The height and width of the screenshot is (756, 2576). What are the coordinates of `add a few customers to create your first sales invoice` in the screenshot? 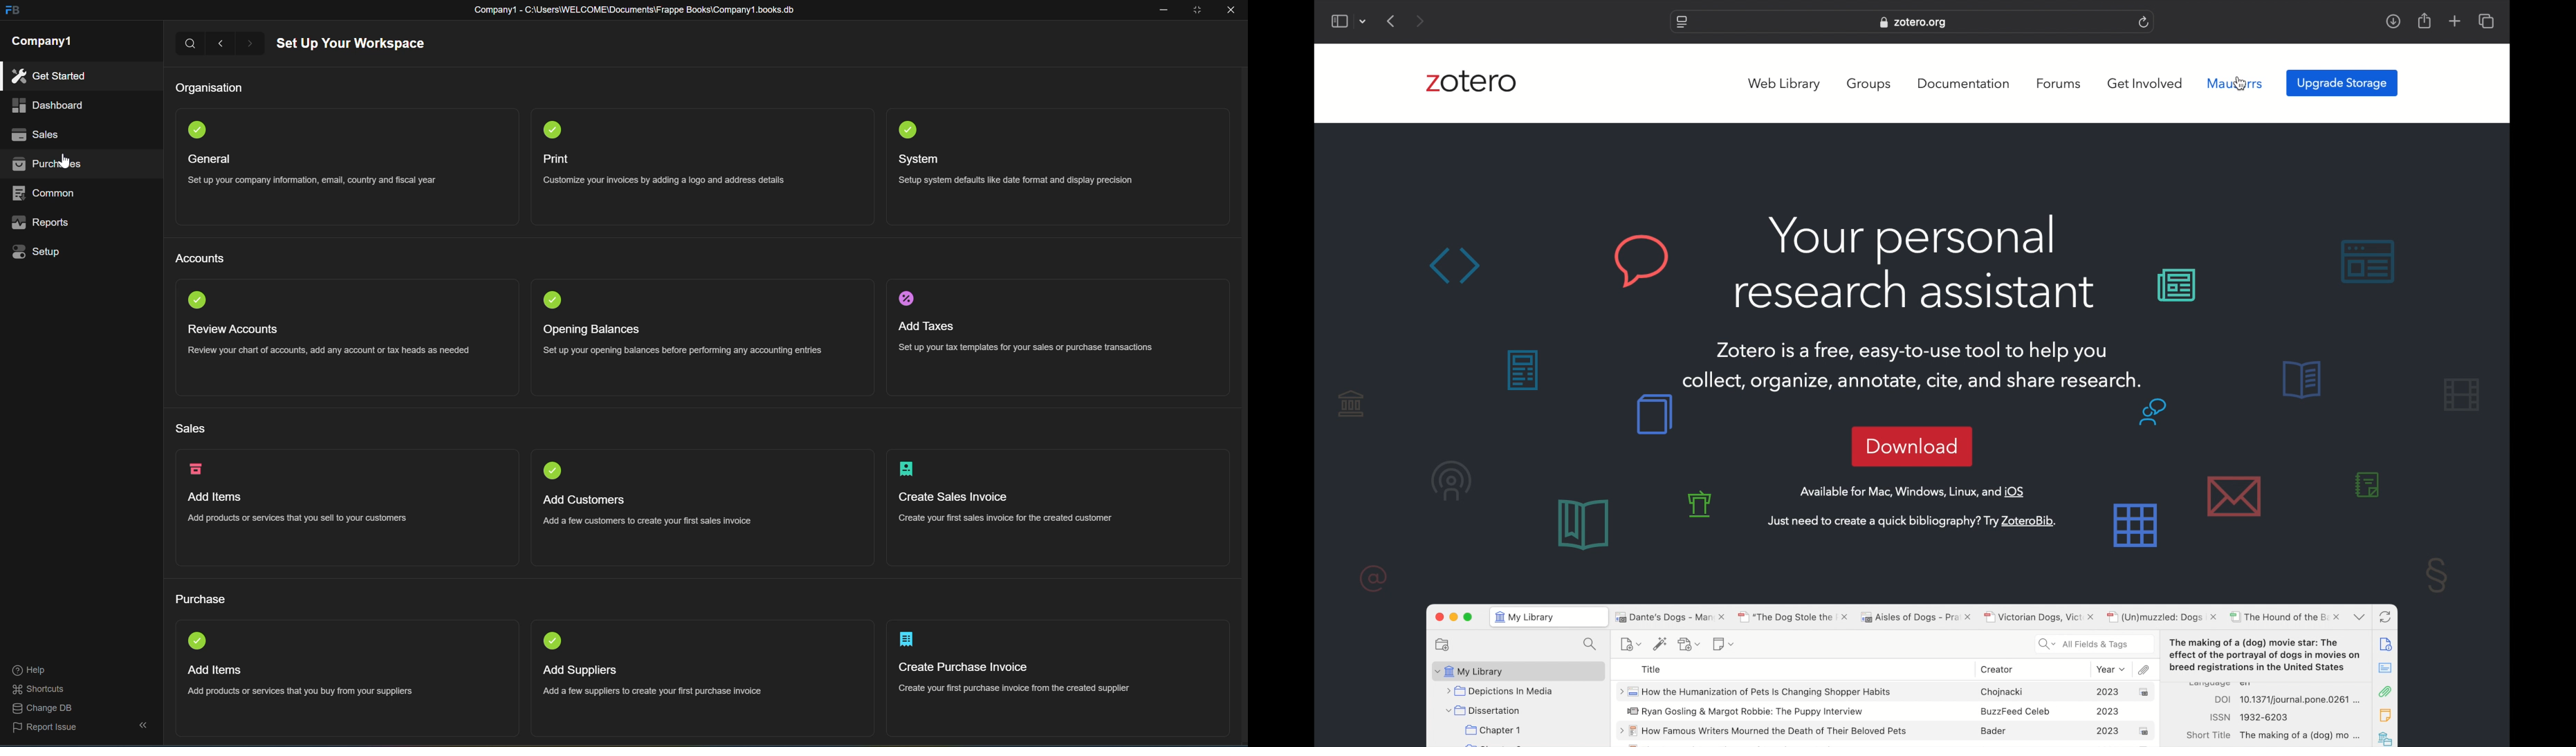 It's located at (648, 520).